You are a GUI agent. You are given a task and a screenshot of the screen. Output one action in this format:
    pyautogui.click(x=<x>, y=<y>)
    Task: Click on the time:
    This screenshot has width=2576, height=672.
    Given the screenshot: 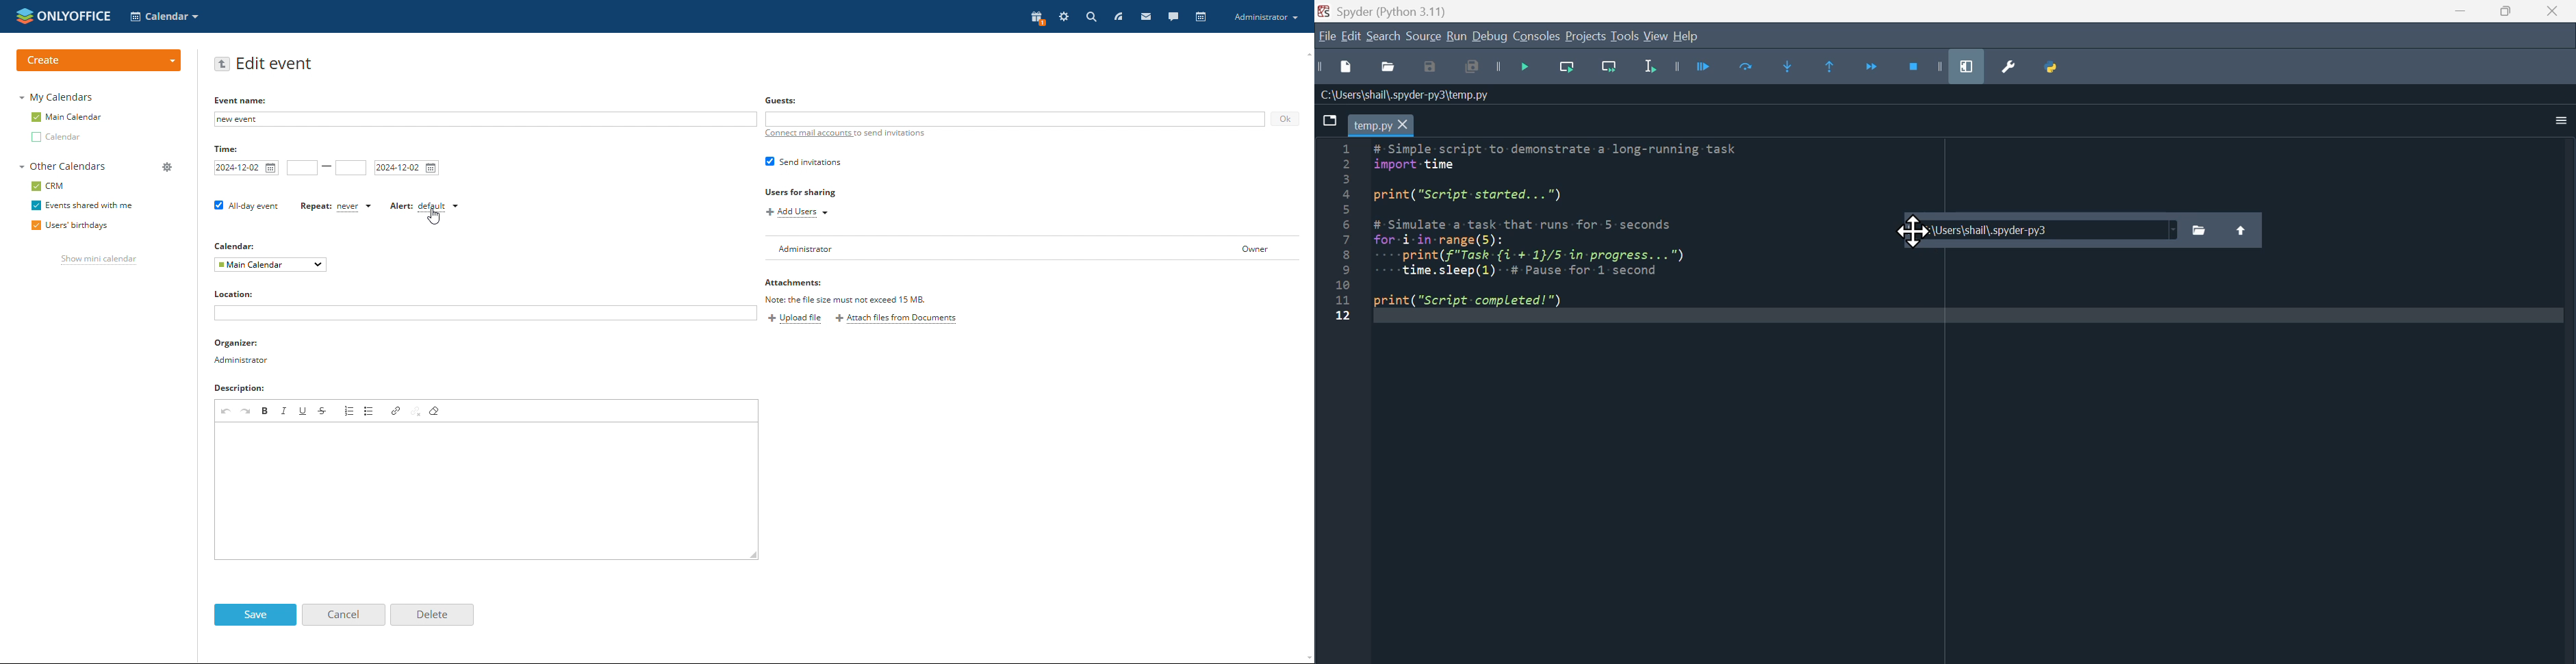 What is the action you would take?
    pyautogui.click(x=231, y=149)
    